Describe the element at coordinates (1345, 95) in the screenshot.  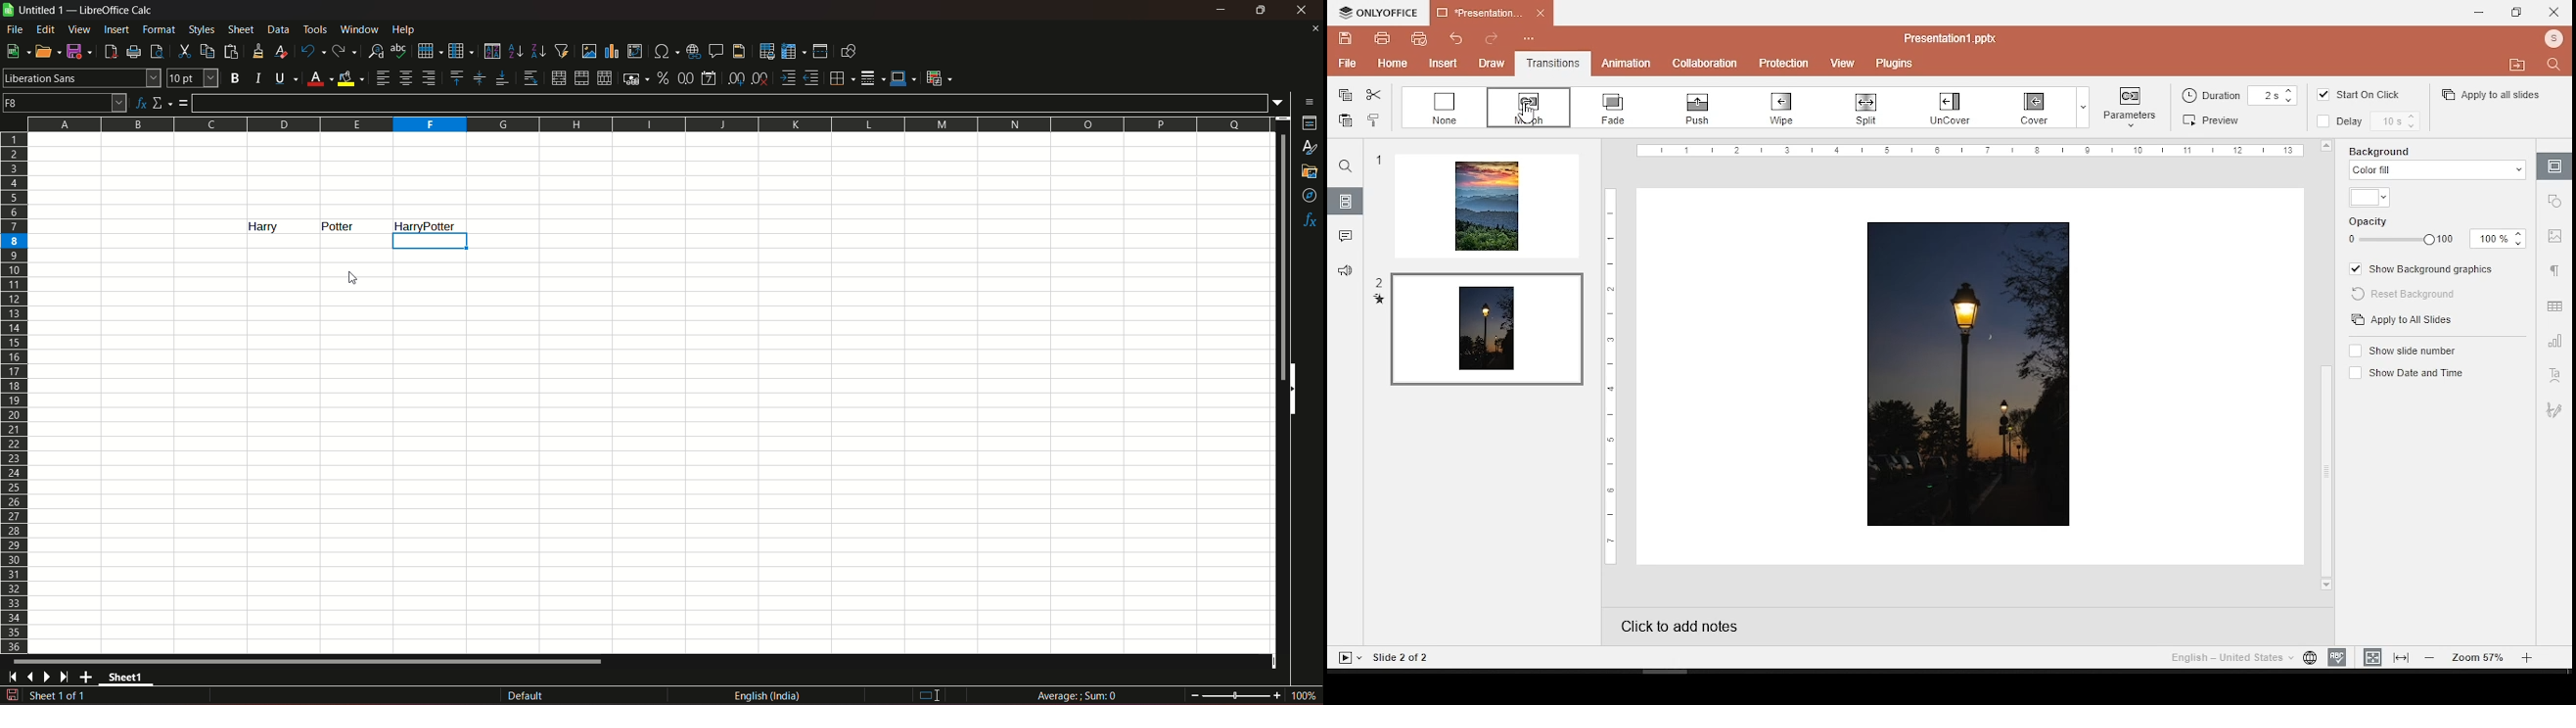
I see `copy` at that location.